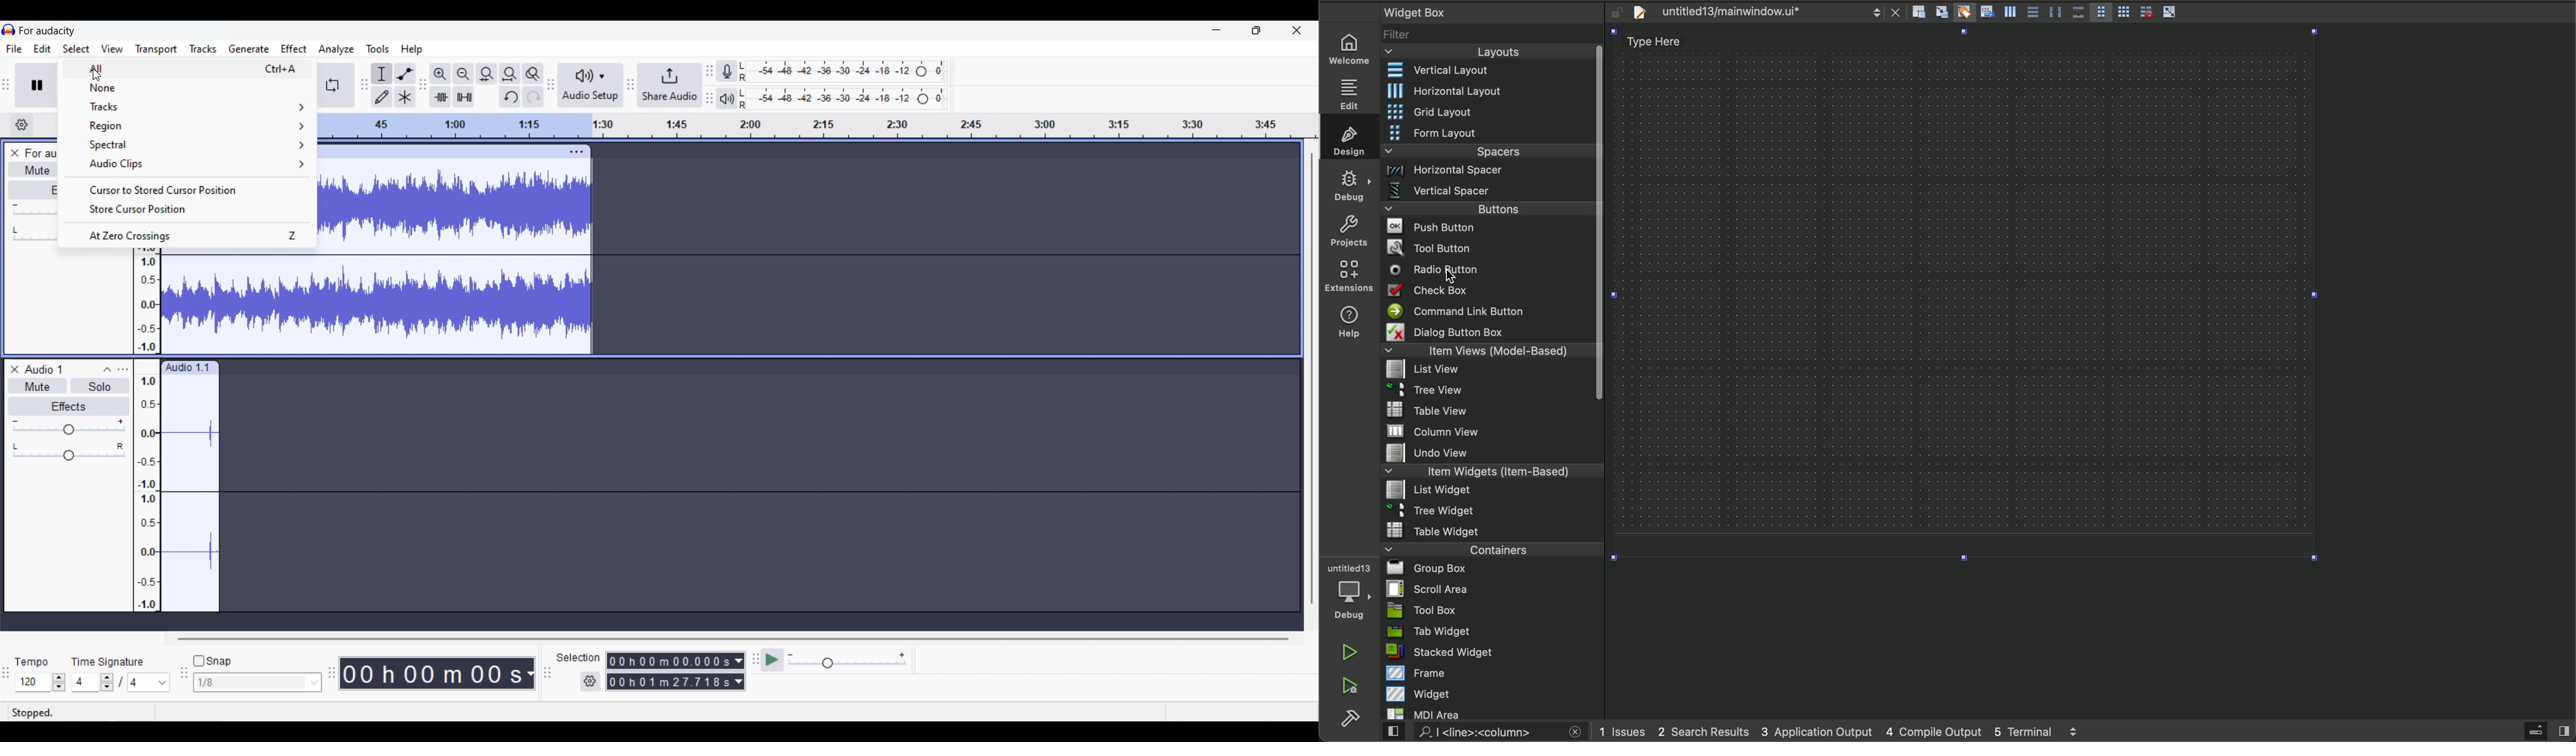 The height and width of the screenshot is (756, 2576). What do you see at coordinates (1490, 531) in the screenshot?
I see `table widget` at bounding box center [1490, 531].